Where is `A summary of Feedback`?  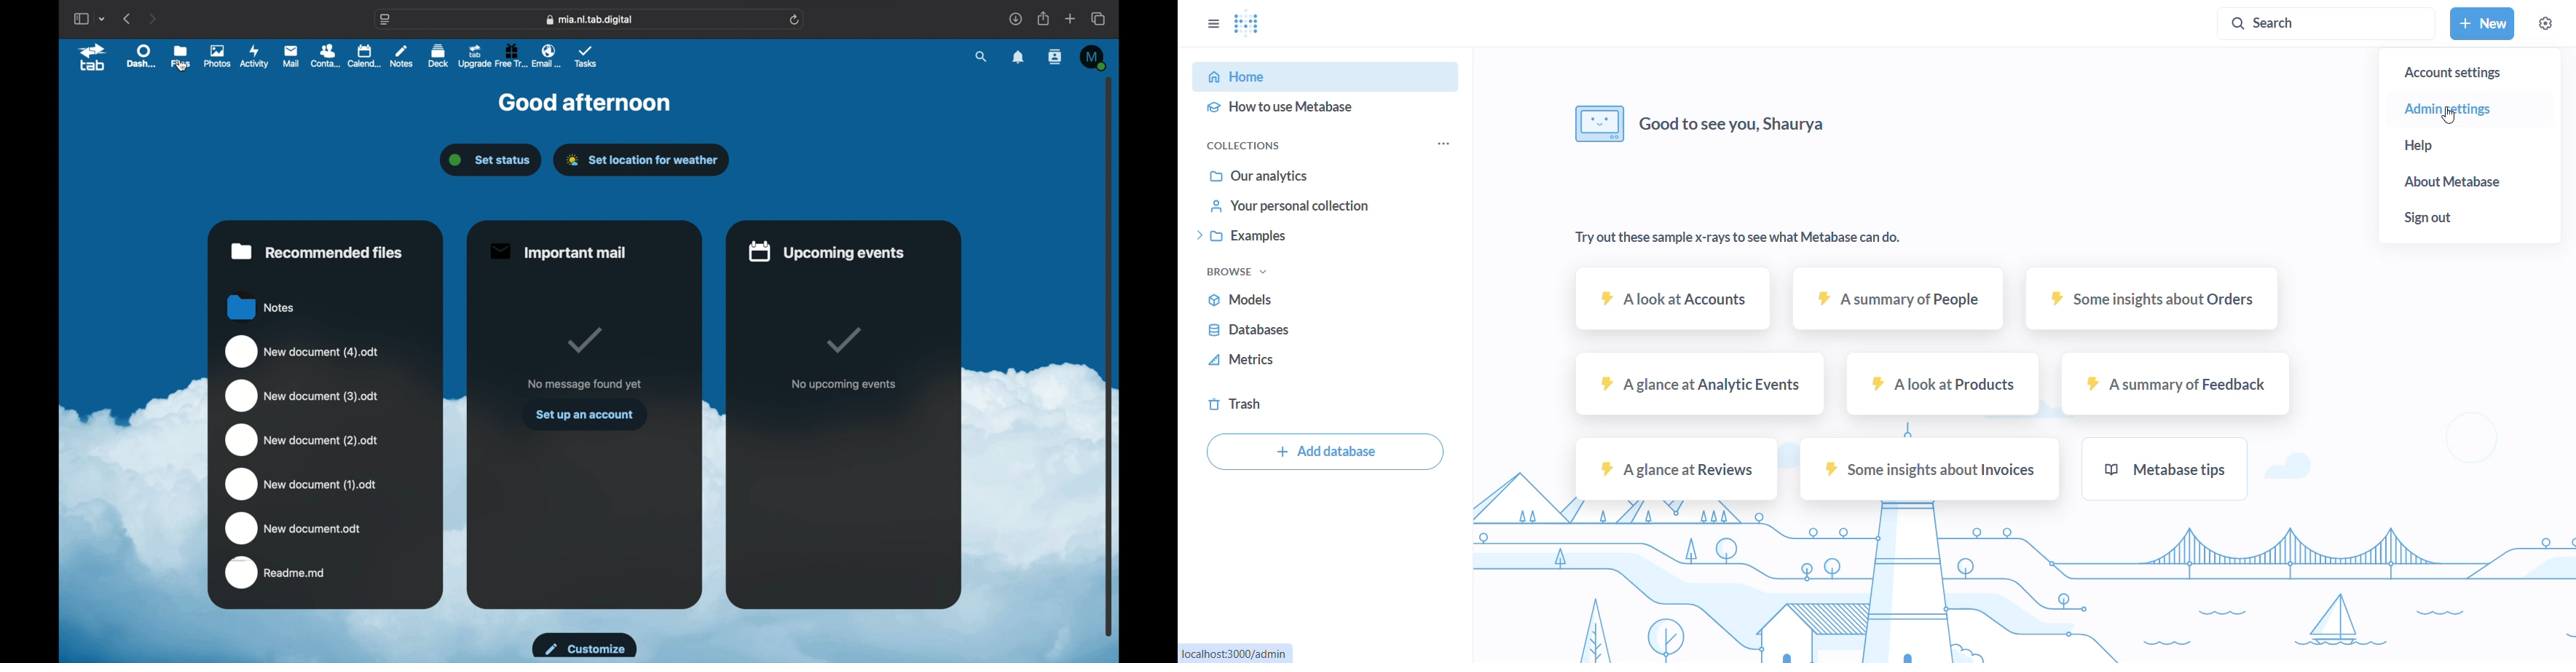
A summary of Feedback is located at coordinates (2178, 385).